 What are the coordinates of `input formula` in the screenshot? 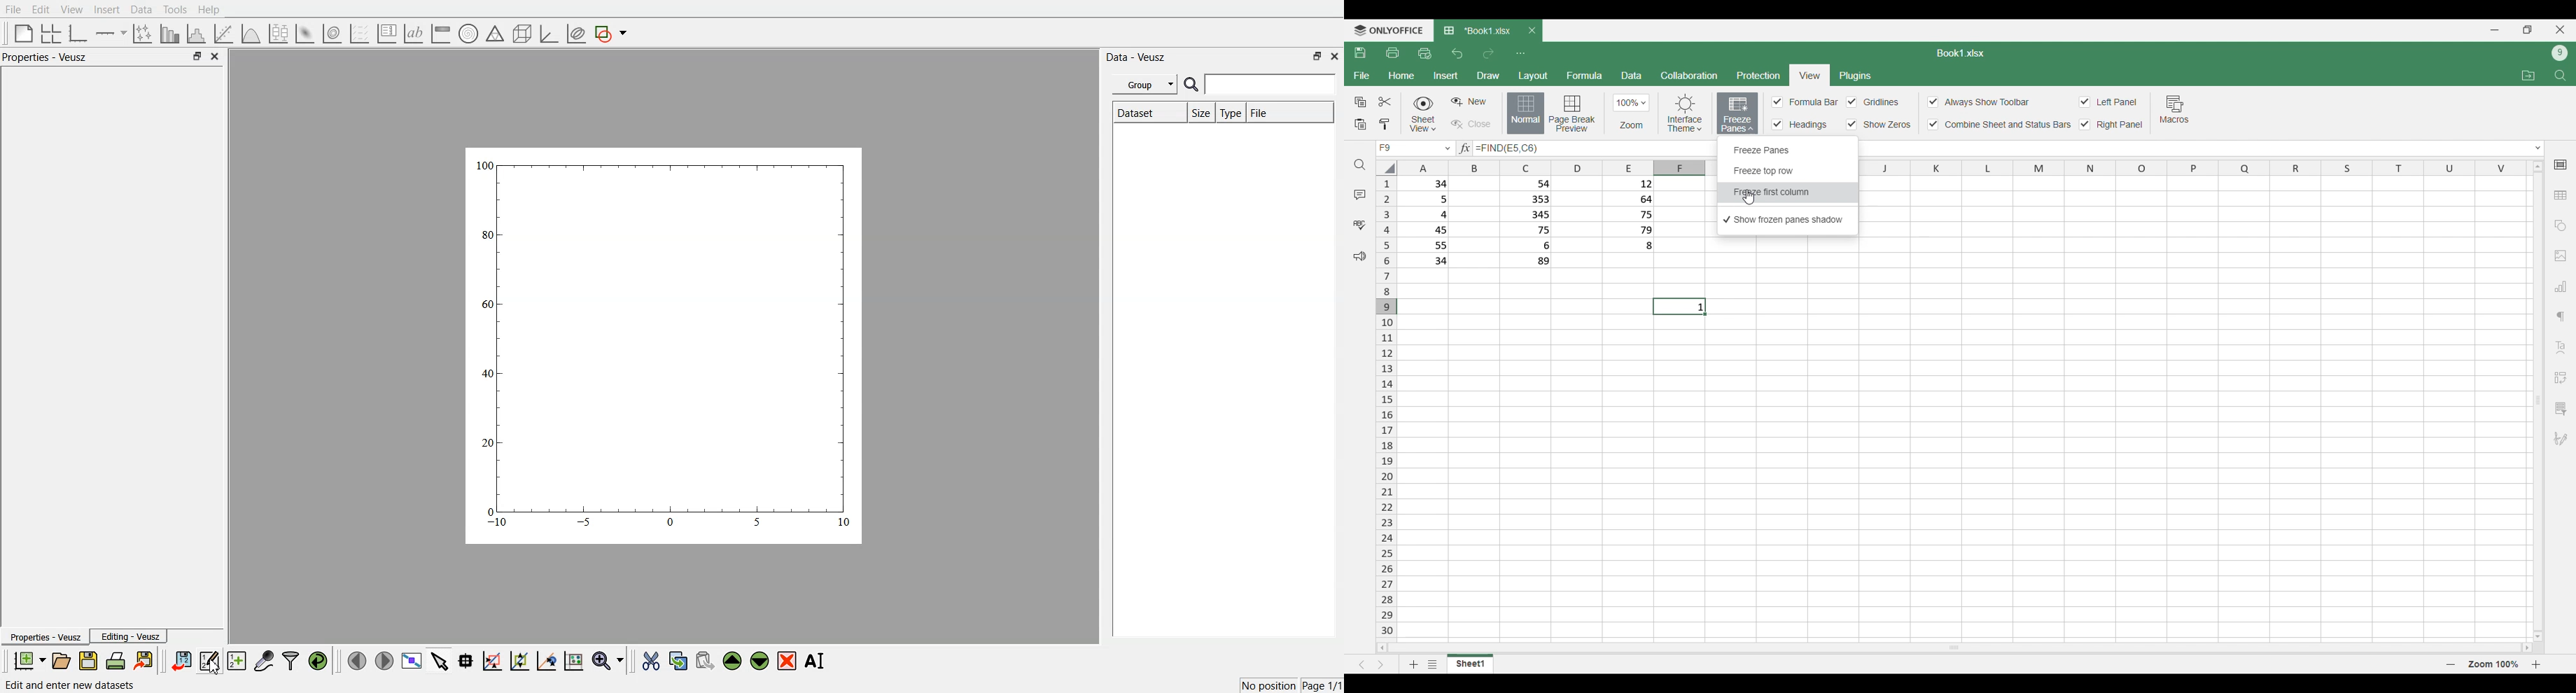 It's located at (1467, 150).